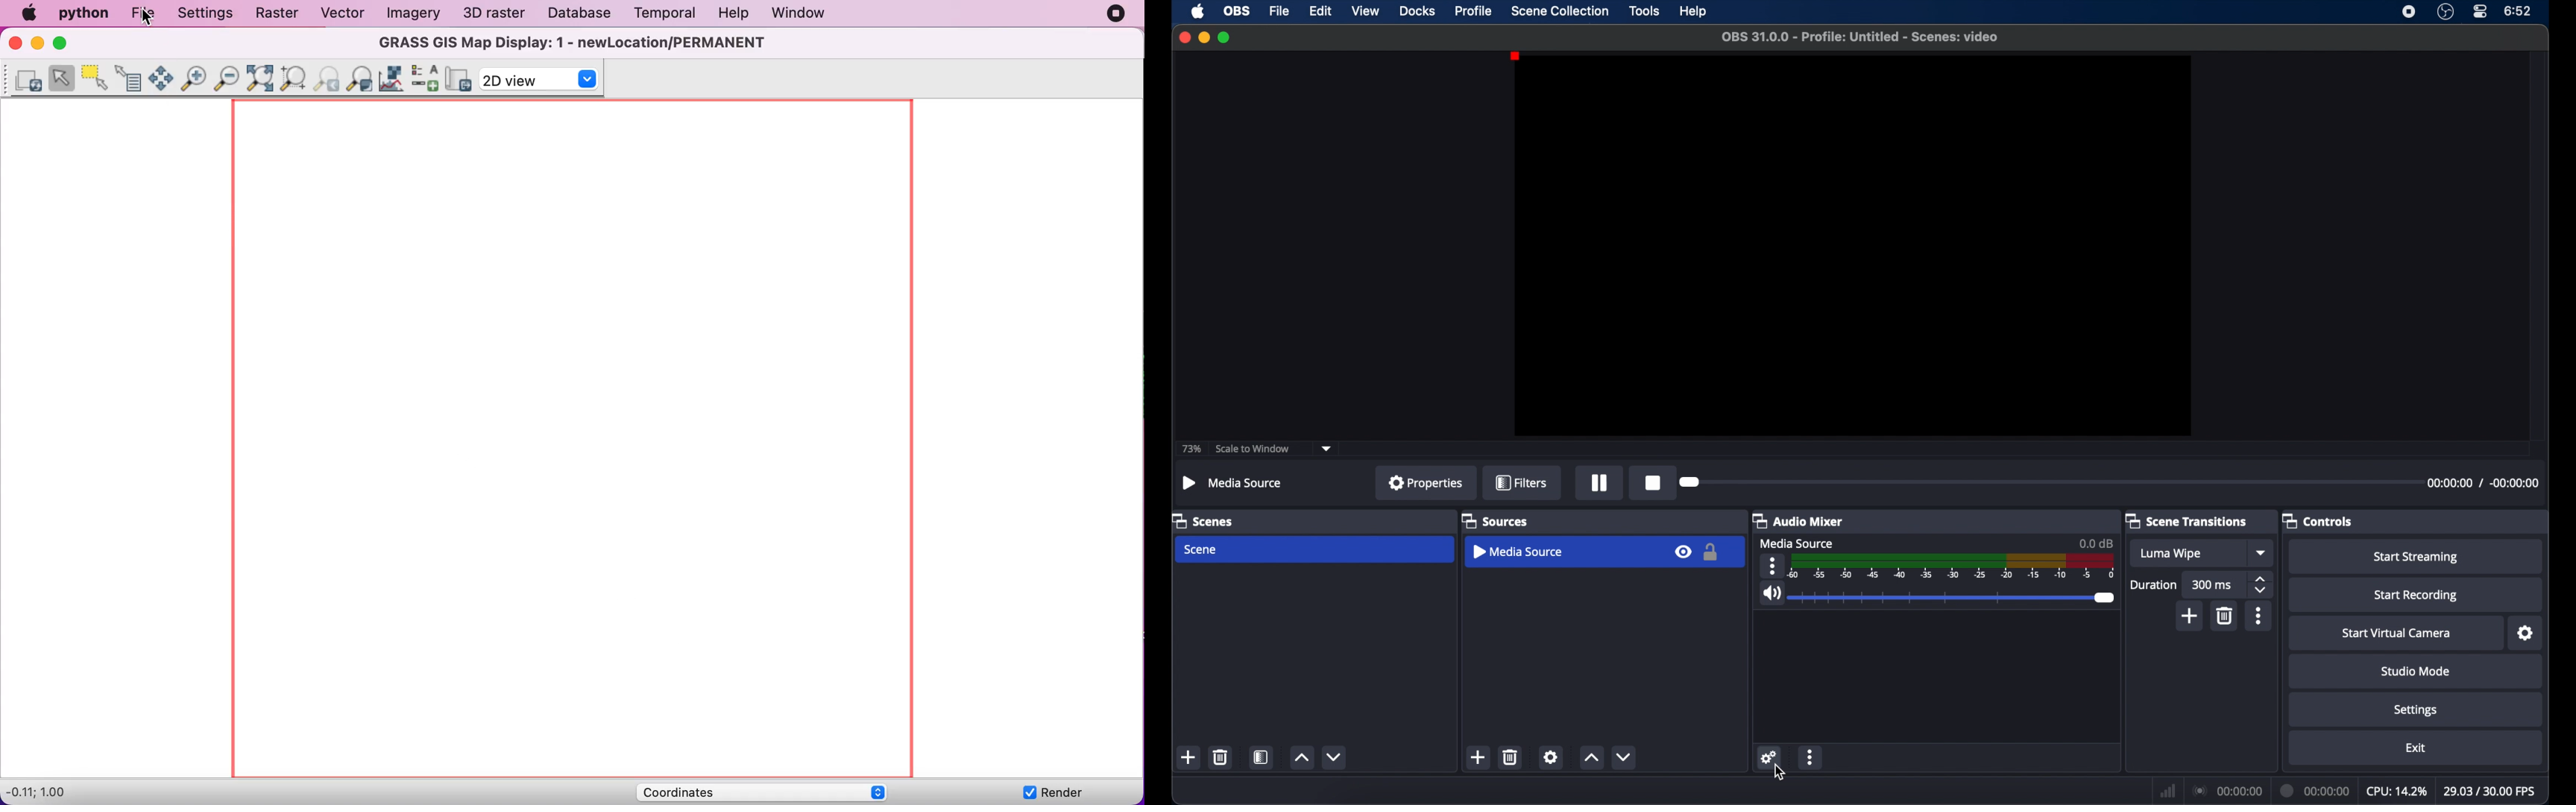 The height and width of the screenshot is (812, 2576). Describe the element at coordinates (2397, 792) in the screenshot. I see `cpu` at that location.